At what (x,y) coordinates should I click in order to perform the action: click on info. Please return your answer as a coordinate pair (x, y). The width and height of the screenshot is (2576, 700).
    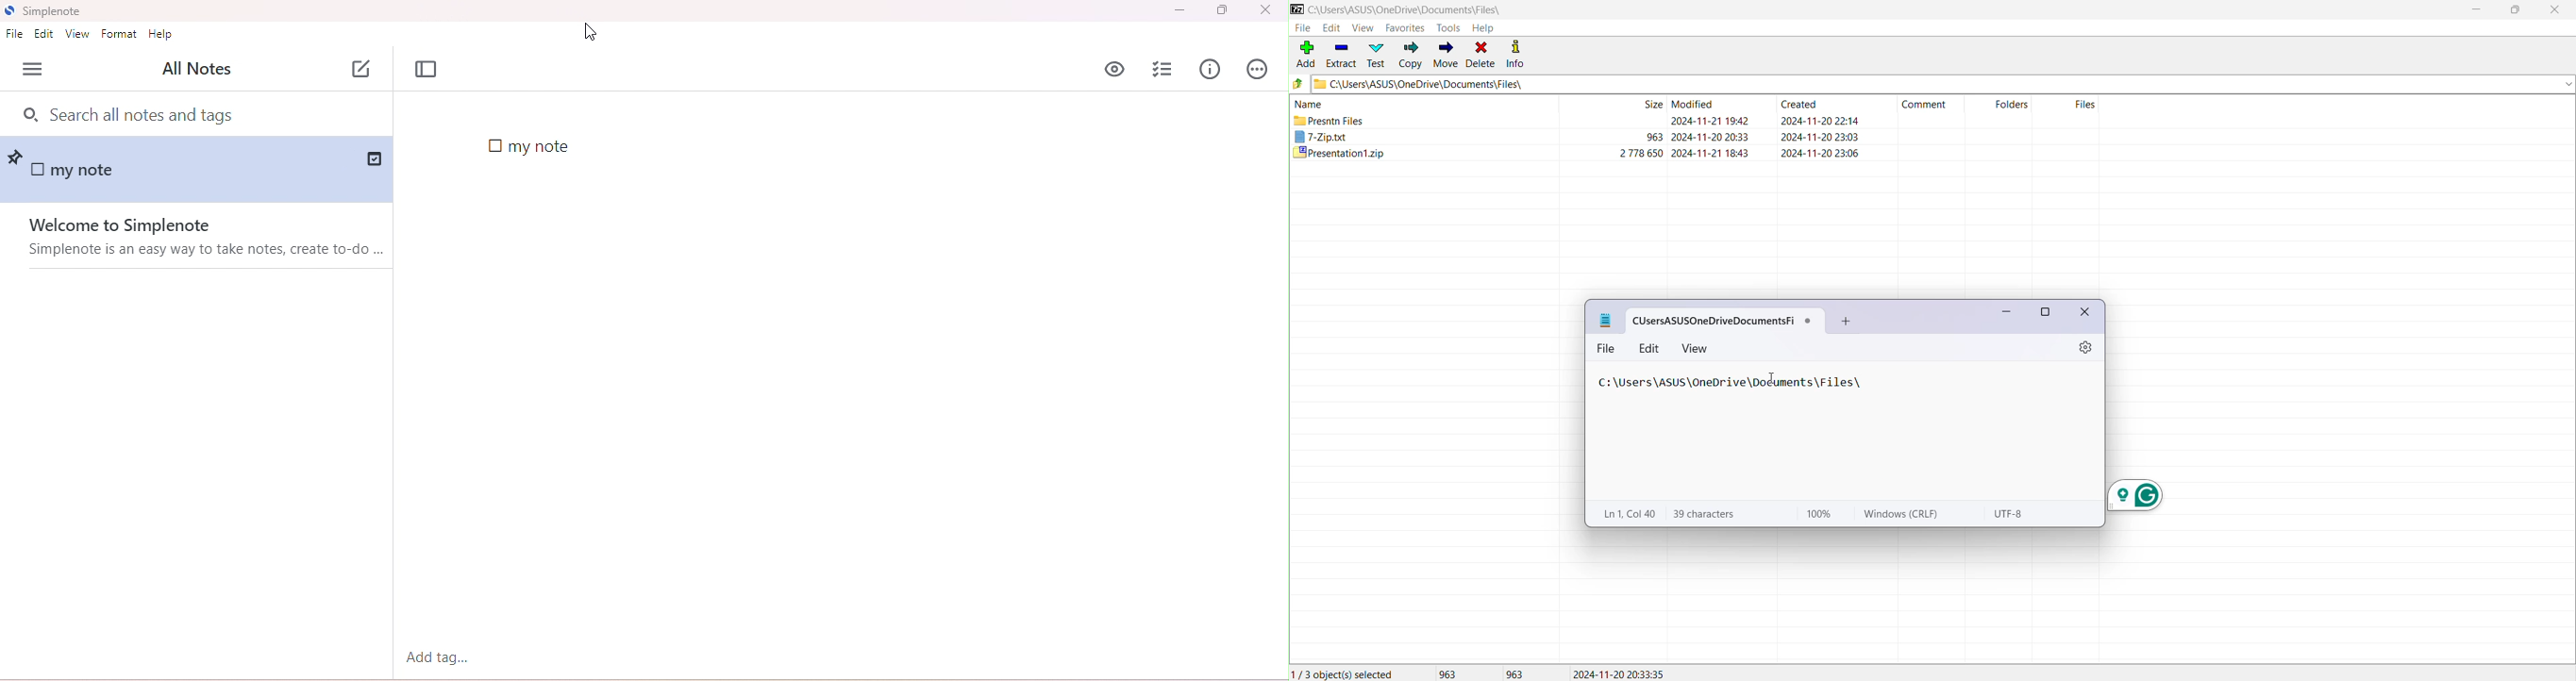
    Looking at the image, I should click on (1211, 68).